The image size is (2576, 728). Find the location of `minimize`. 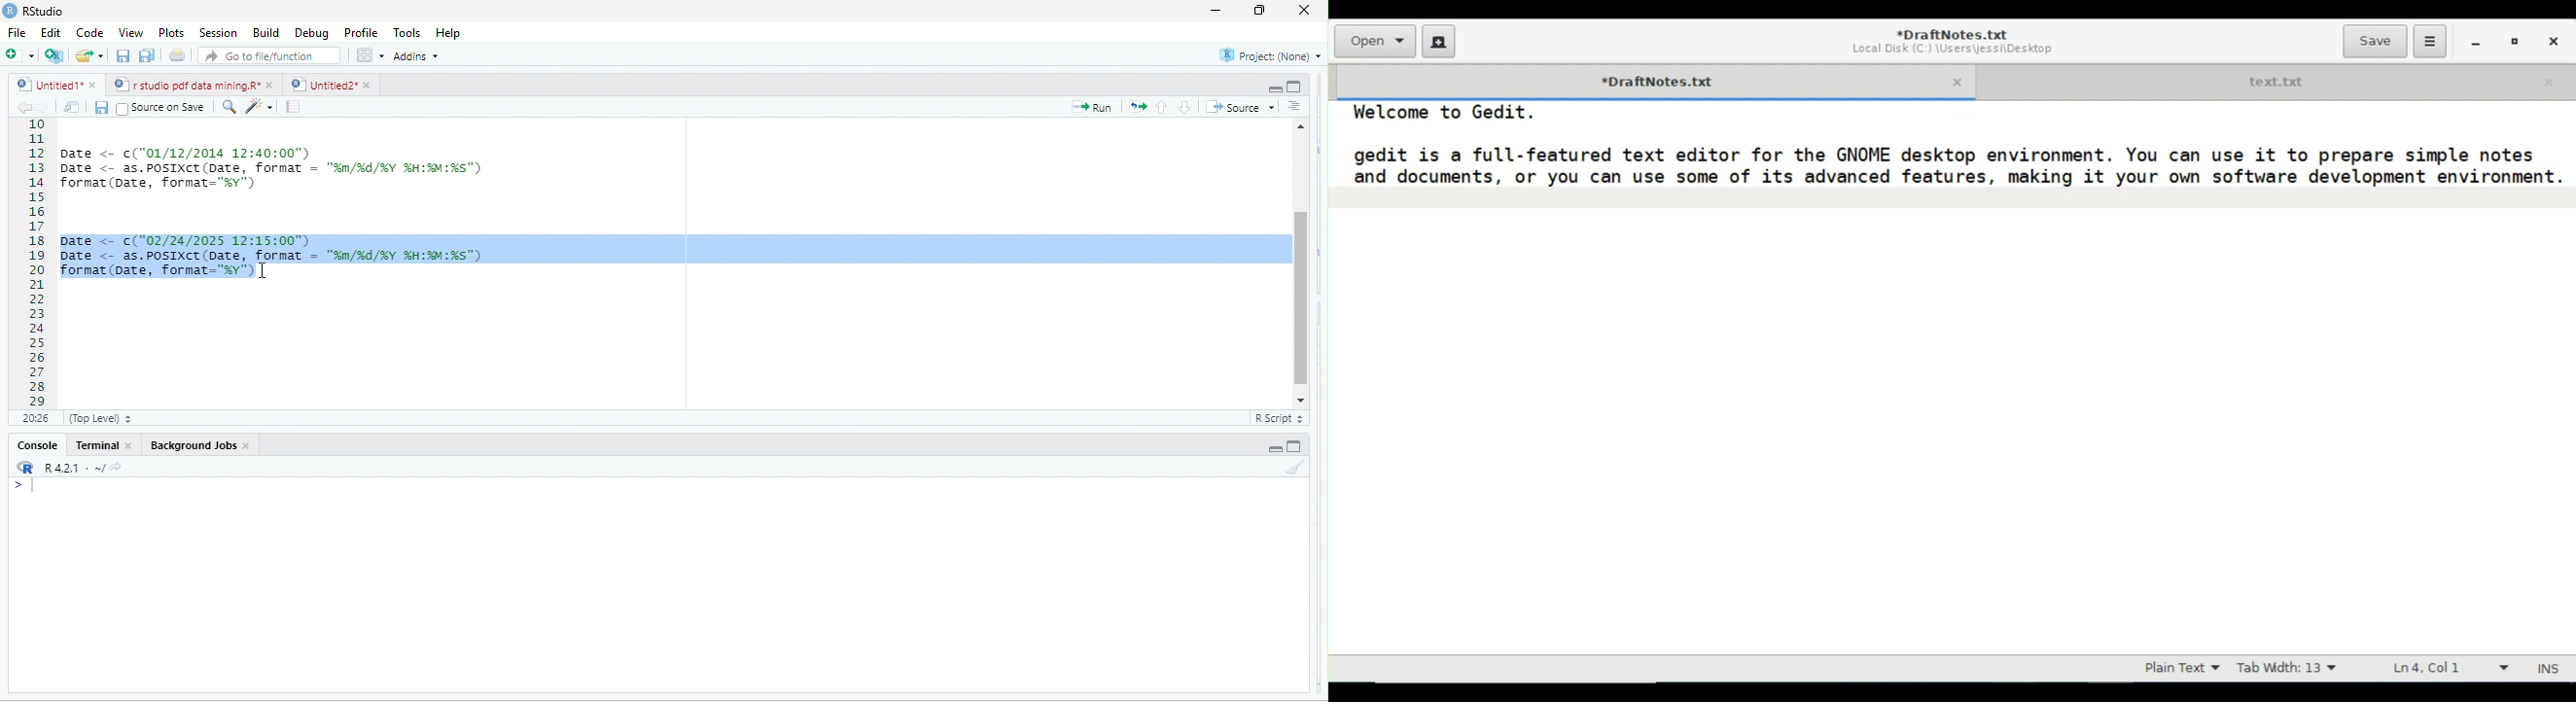

minimize is located at coordinates (1217, 12).